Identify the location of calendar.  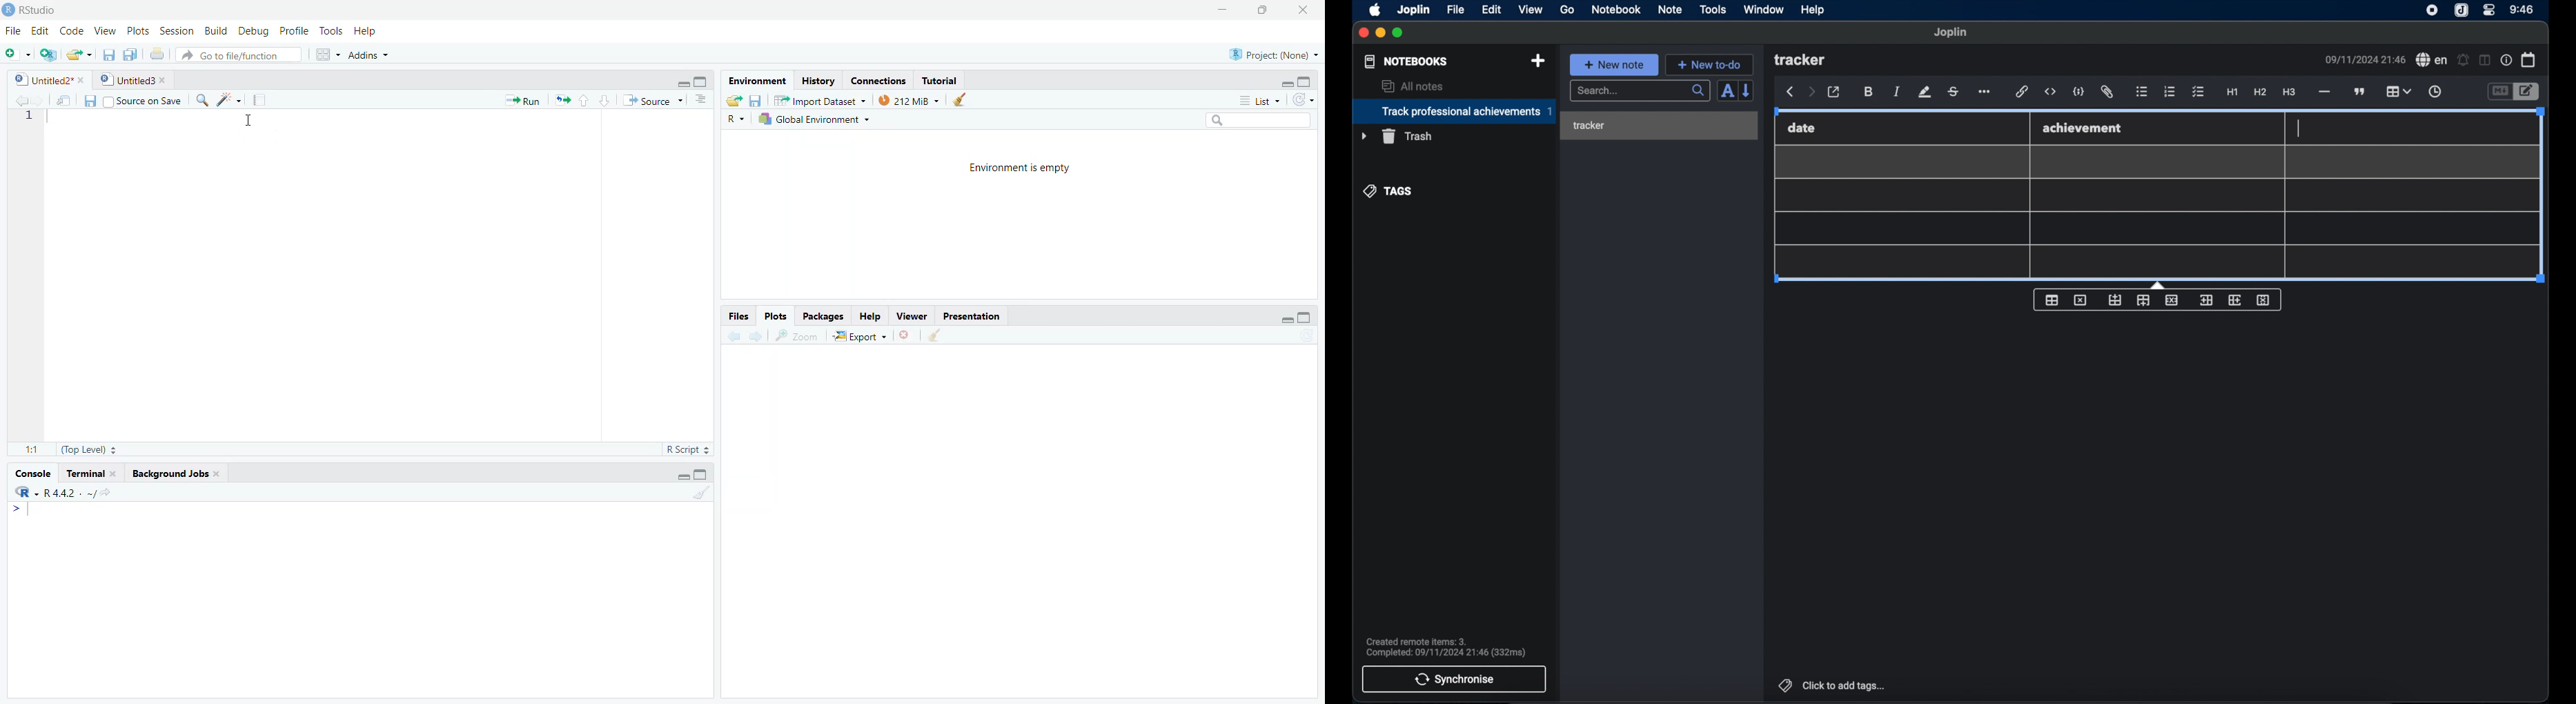
(2529, 59).